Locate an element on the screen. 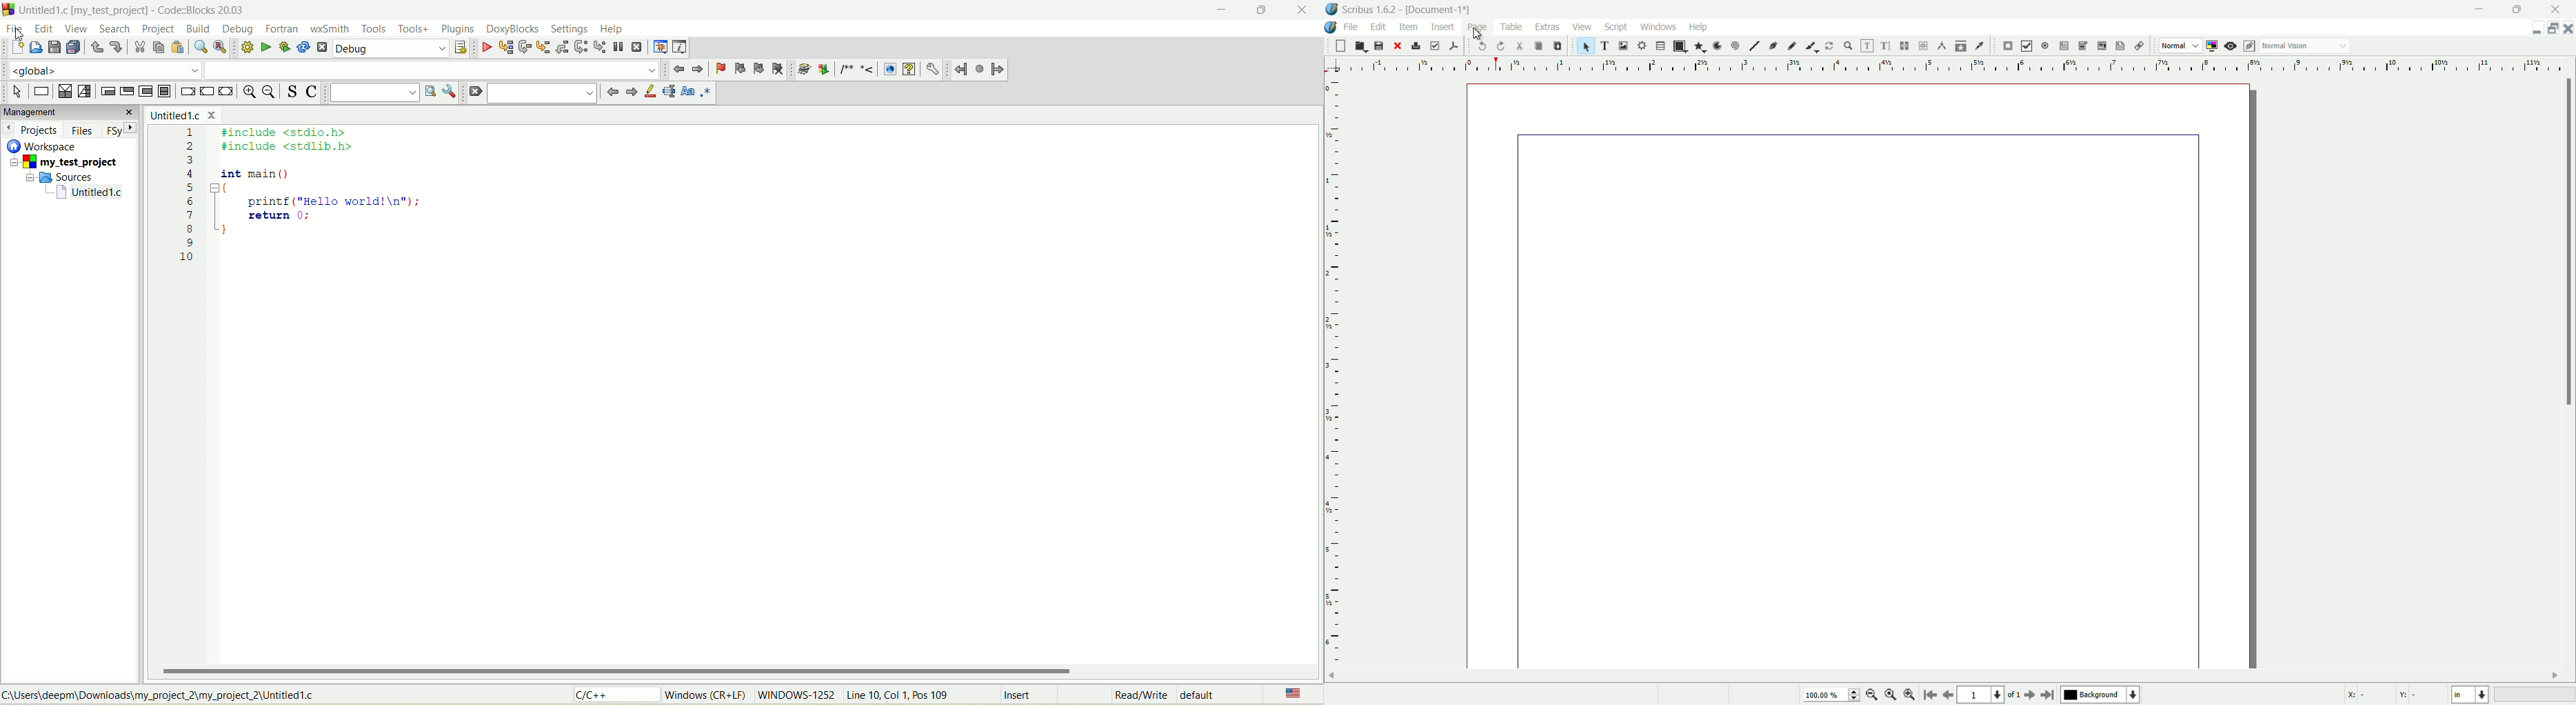 This screenshot has width=2576, height=728. help is located at coordinates (612, 30).